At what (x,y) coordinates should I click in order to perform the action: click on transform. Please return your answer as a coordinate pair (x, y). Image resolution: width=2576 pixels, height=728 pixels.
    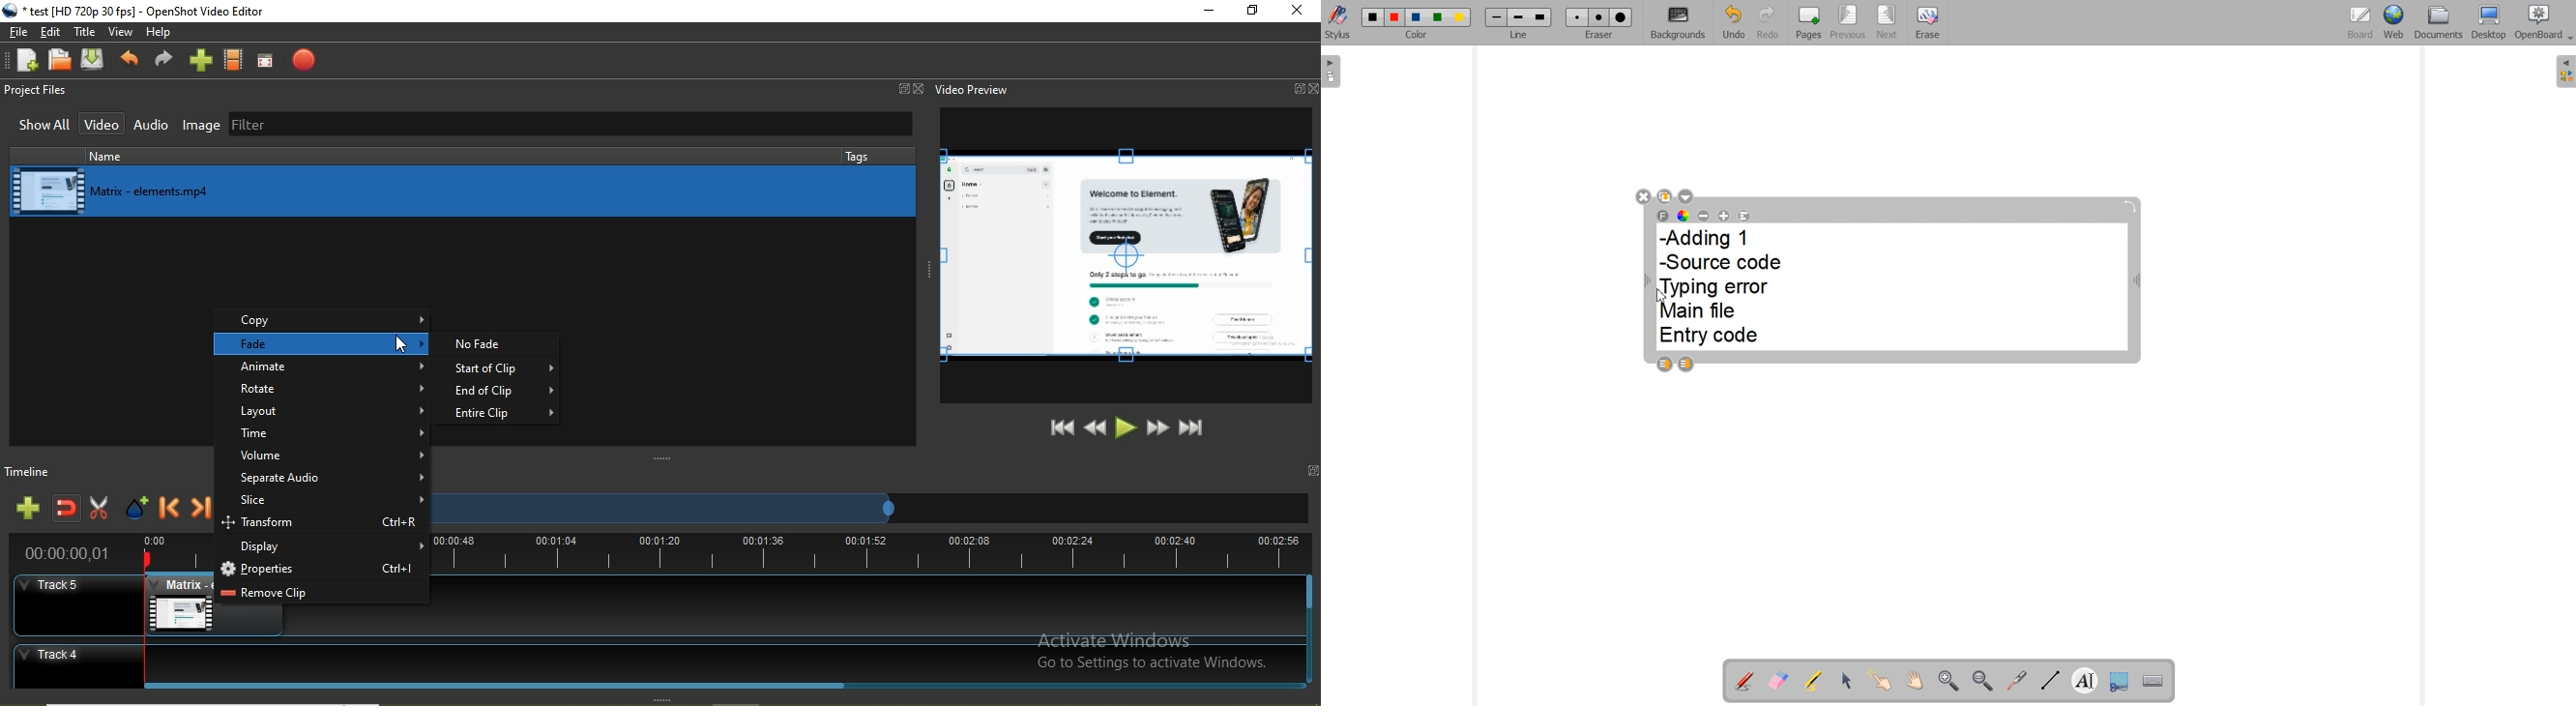
    Looking at the image, I should click on (323, 525).